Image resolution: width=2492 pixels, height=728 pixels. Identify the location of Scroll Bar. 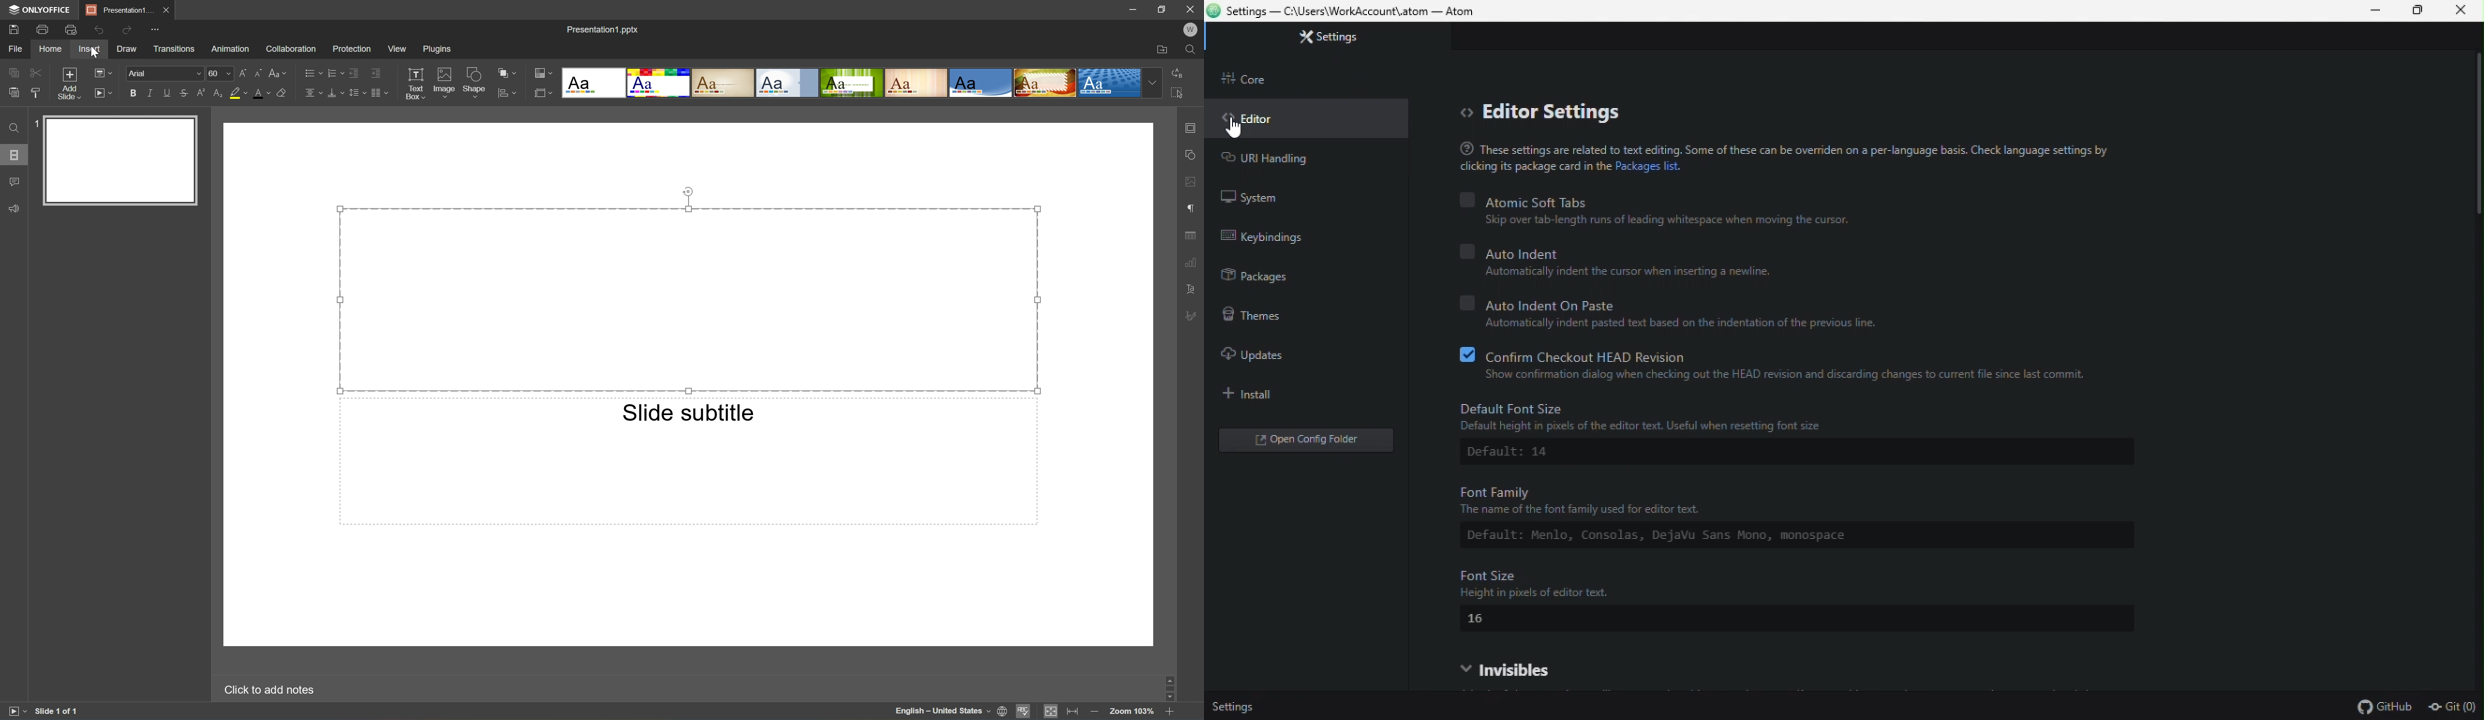
(1169, 688).